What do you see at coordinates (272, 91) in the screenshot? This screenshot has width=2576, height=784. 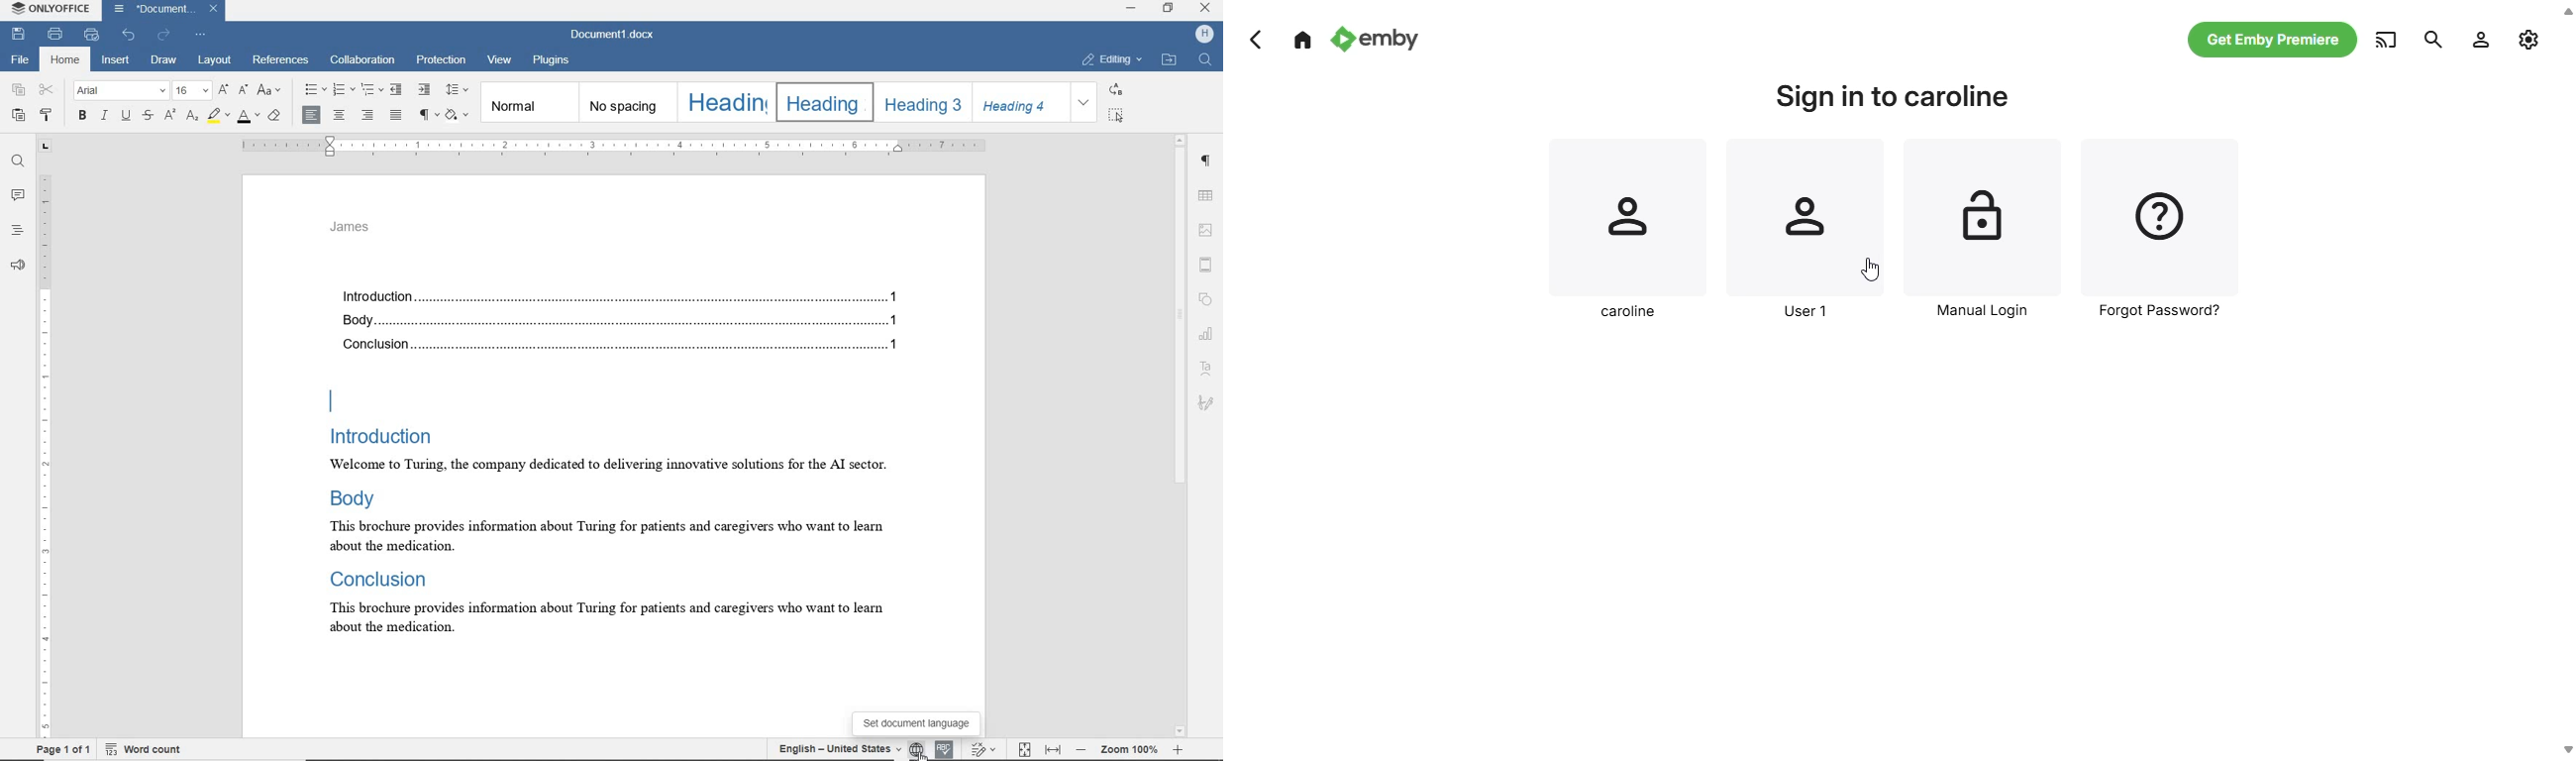 I see `change case` at bounding box center [272, 91].